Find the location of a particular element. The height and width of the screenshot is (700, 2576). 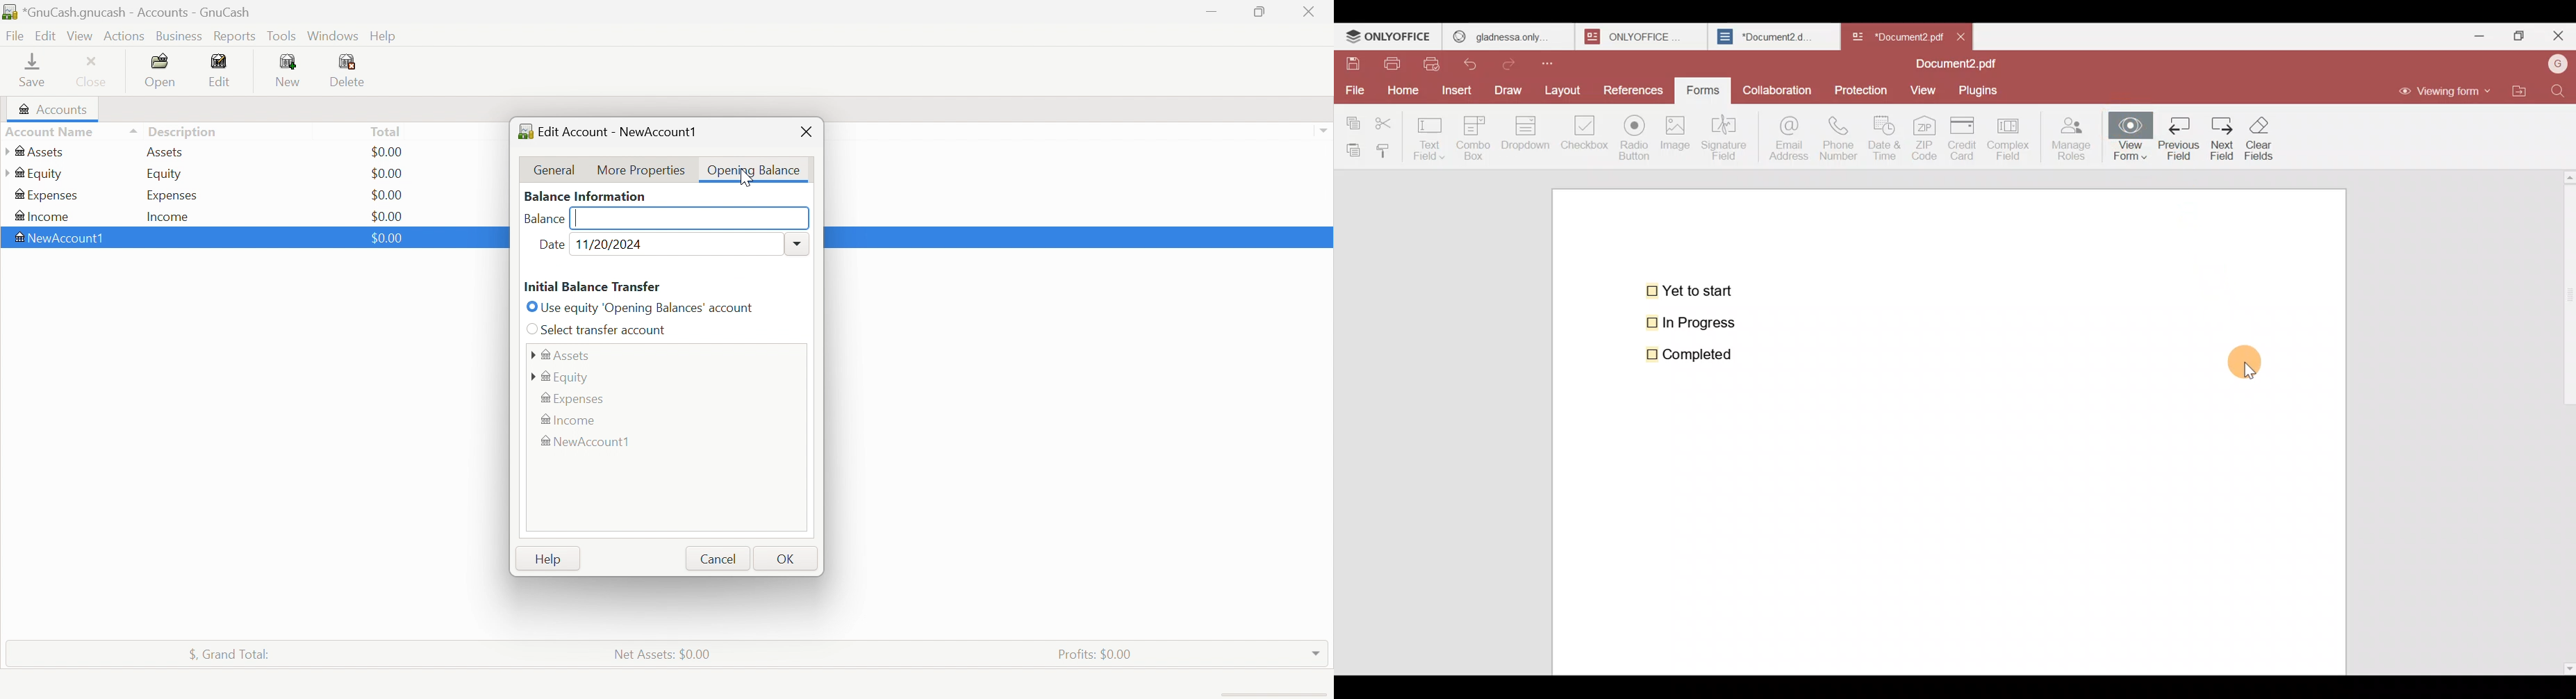

Maximize is located at coordinates (2517, 35).